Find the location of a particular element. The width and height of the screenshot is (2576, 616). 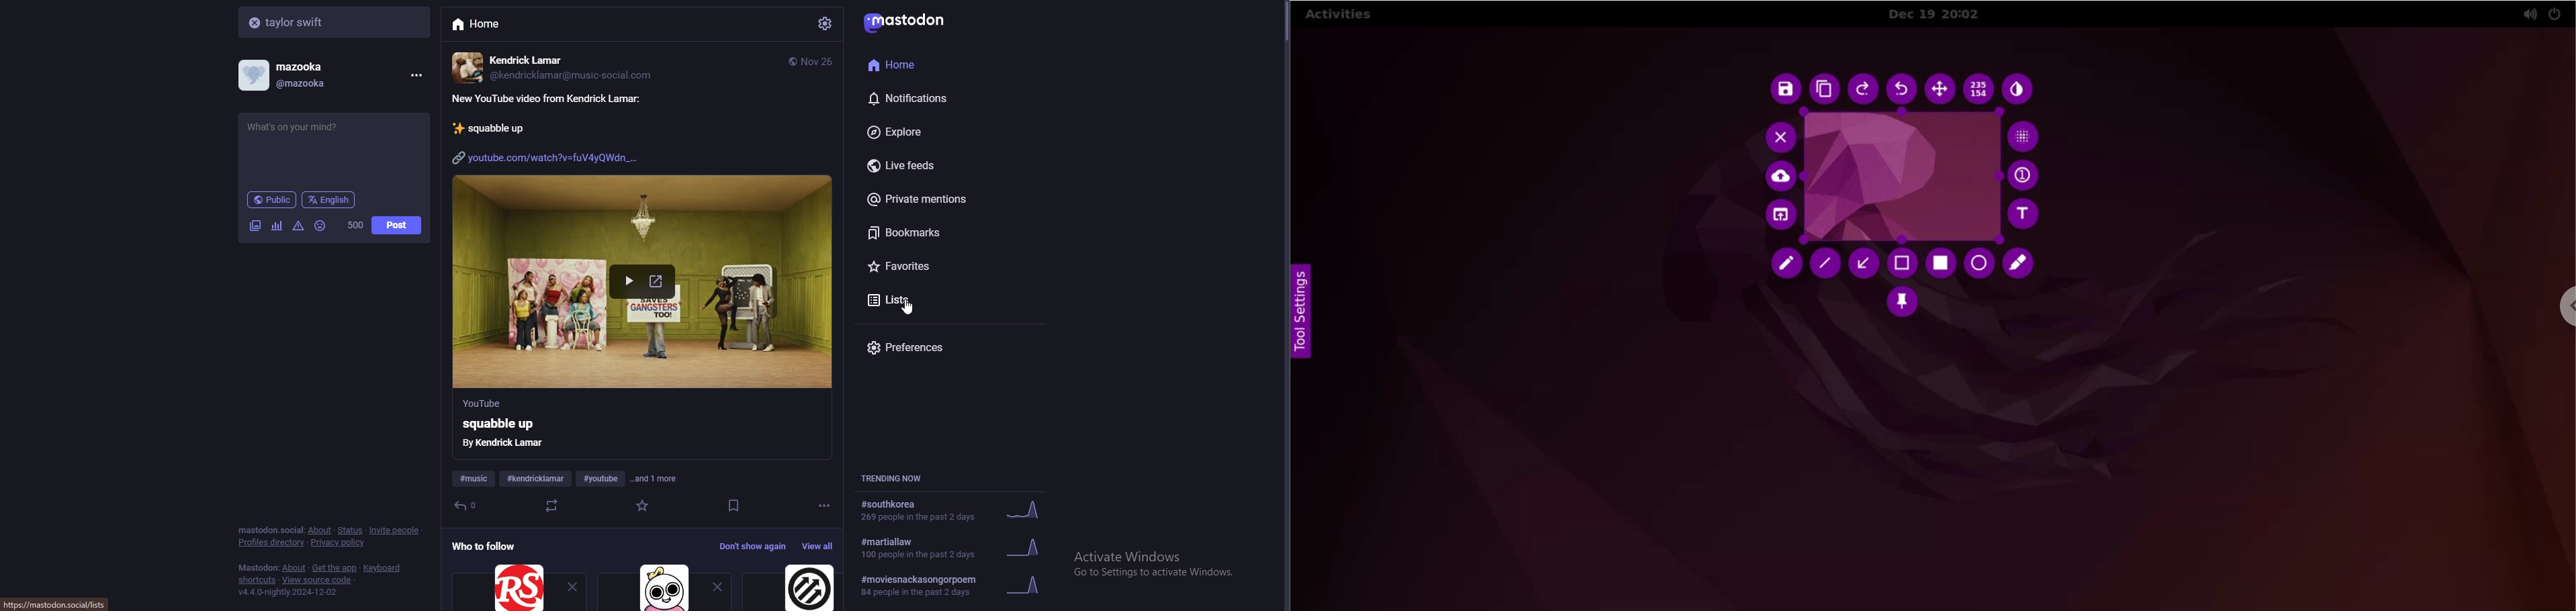

keyboard is located at coordinates (384, 568).